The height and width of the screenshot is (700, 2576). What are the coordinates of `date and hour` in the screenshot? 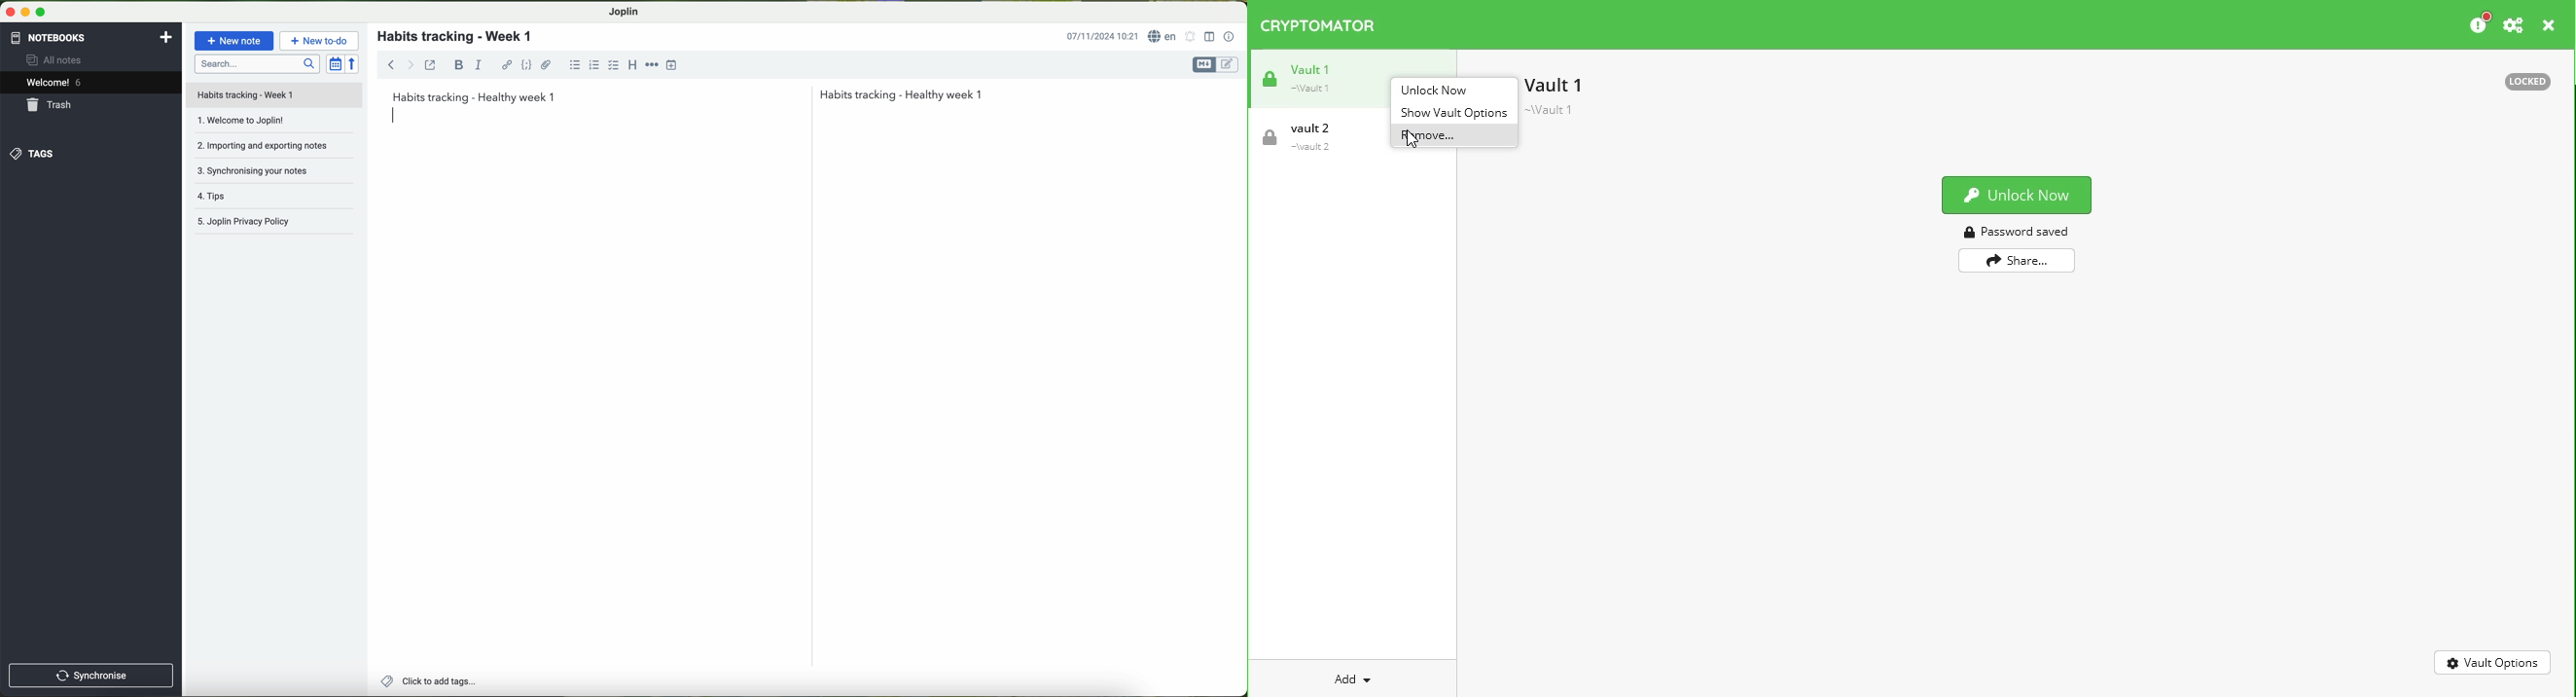 It's located at (1103, 36).